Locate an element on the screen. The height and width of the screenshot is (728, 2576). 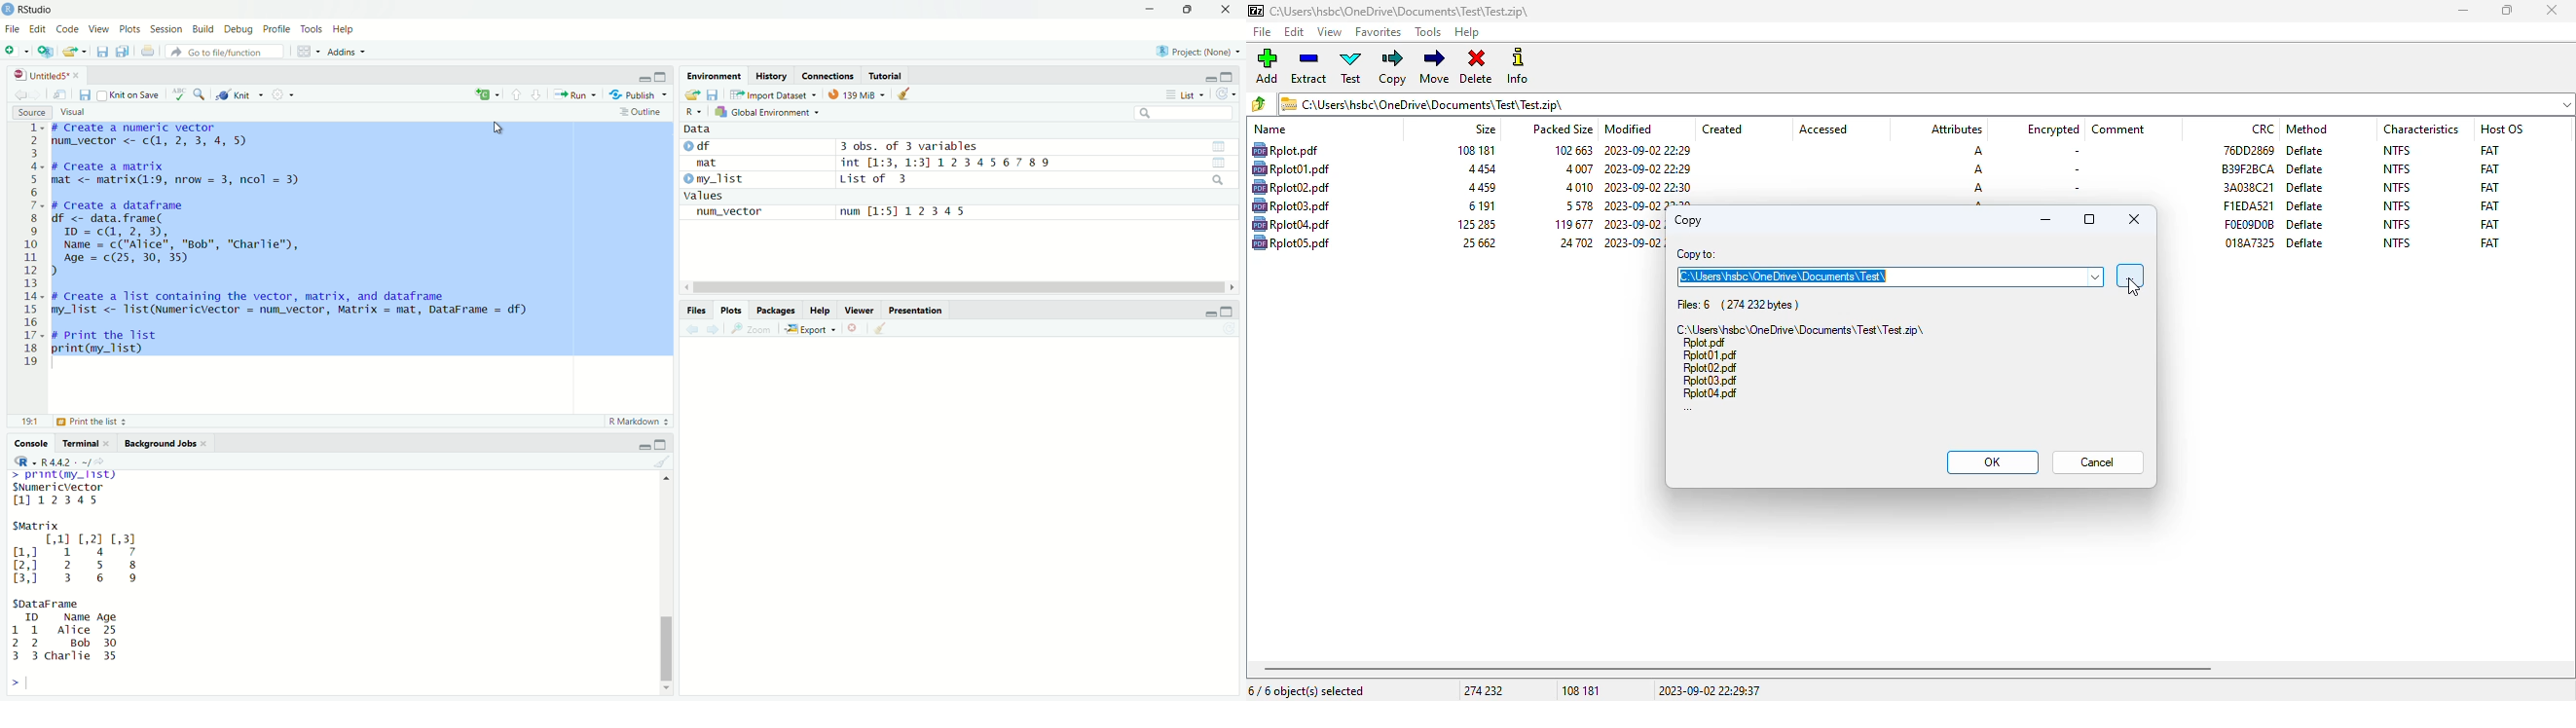
cursor is located at coordinates (498, 127).